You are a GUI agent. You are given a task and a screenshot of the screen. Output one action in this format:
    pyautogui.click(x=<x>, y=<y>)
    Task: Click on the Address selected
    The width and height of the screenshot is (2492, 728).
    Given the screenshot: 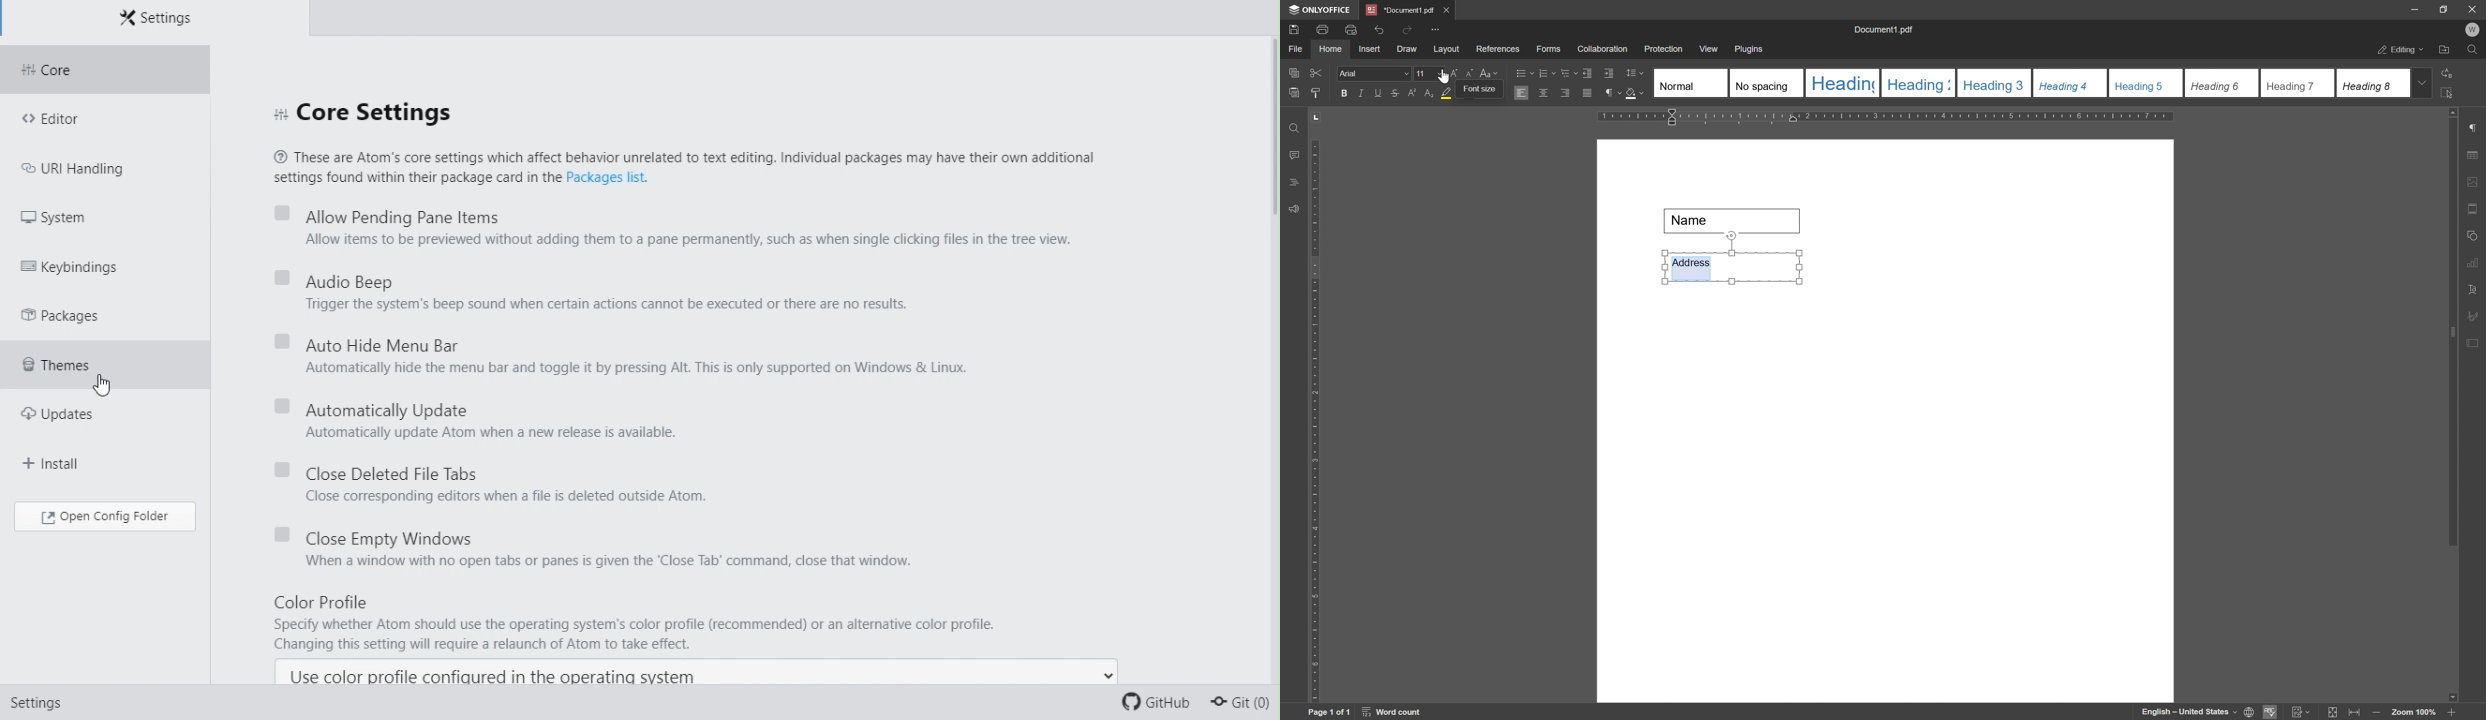 What is the action you would take?
    pyautogui.click(x=1692, y=266)
    